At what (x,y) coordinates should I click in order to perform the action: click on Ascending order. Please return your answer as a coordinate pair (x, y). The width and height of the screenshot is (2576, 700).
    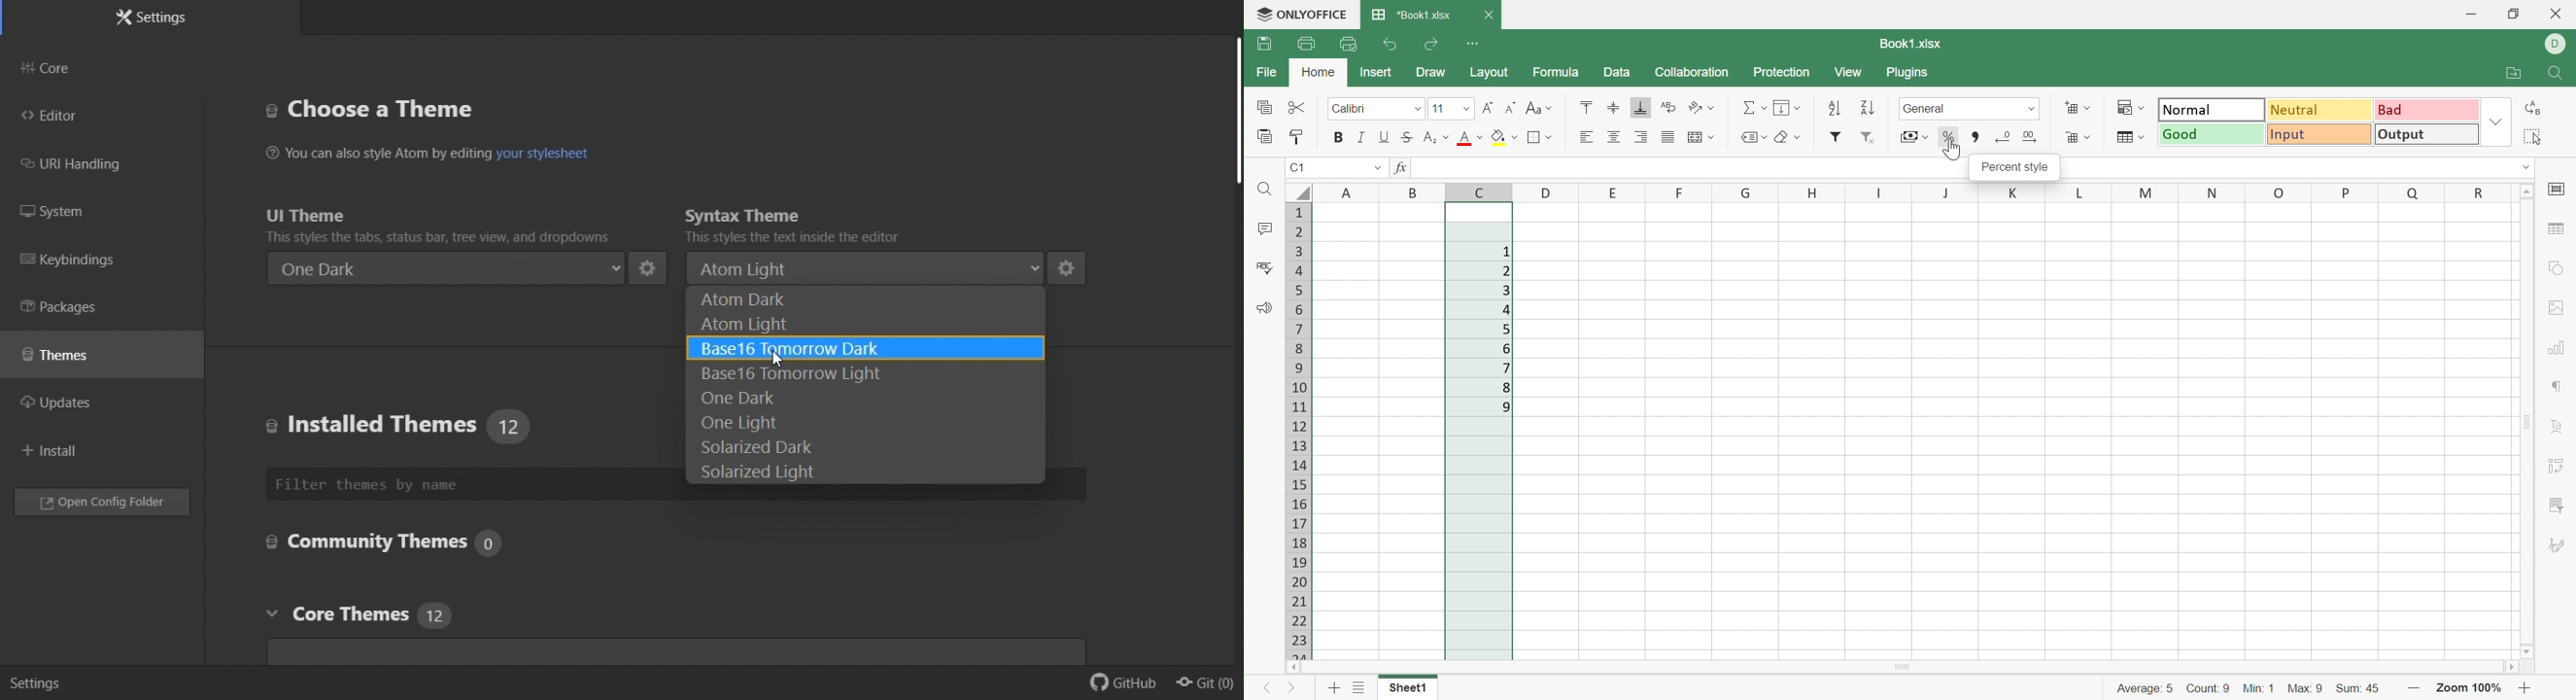
    Looking at the image, I should click on (1834, 108).